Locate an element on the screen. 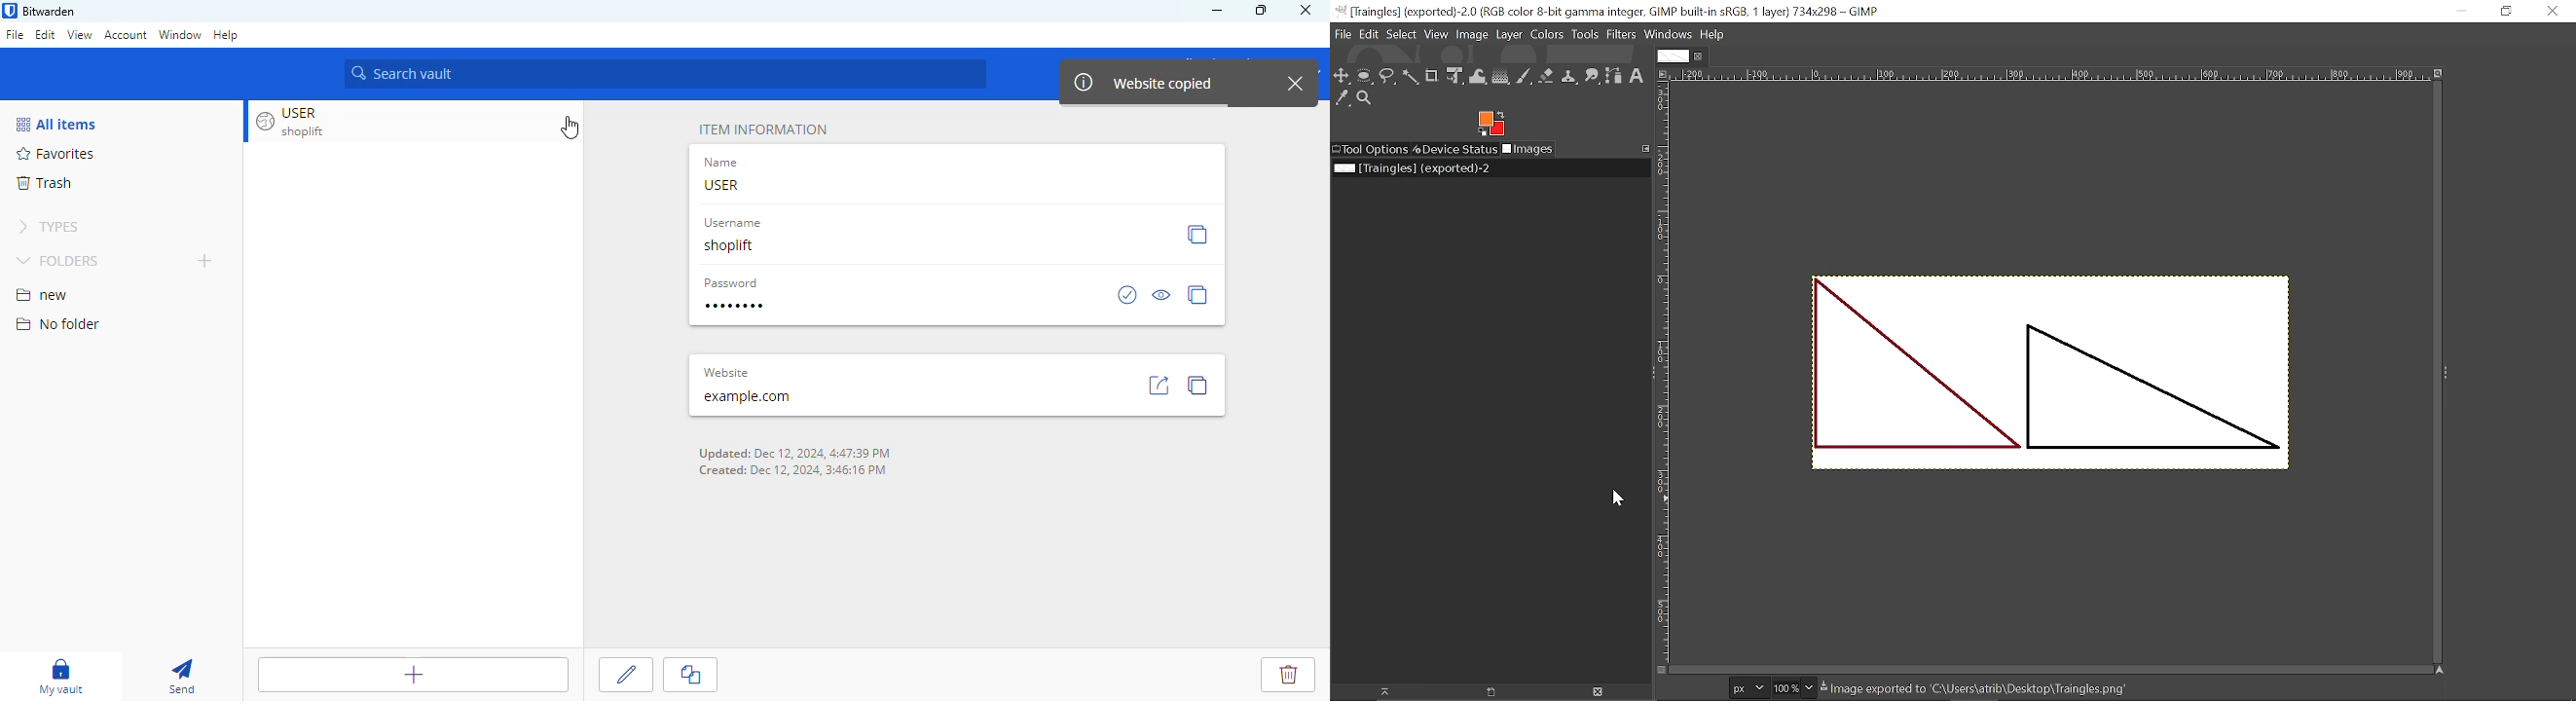 Image resolution: width=2576 pixels, height=728 pixels. Created: Dec 12 2024 3:46:16 PM is located at coordinates (794, 469).